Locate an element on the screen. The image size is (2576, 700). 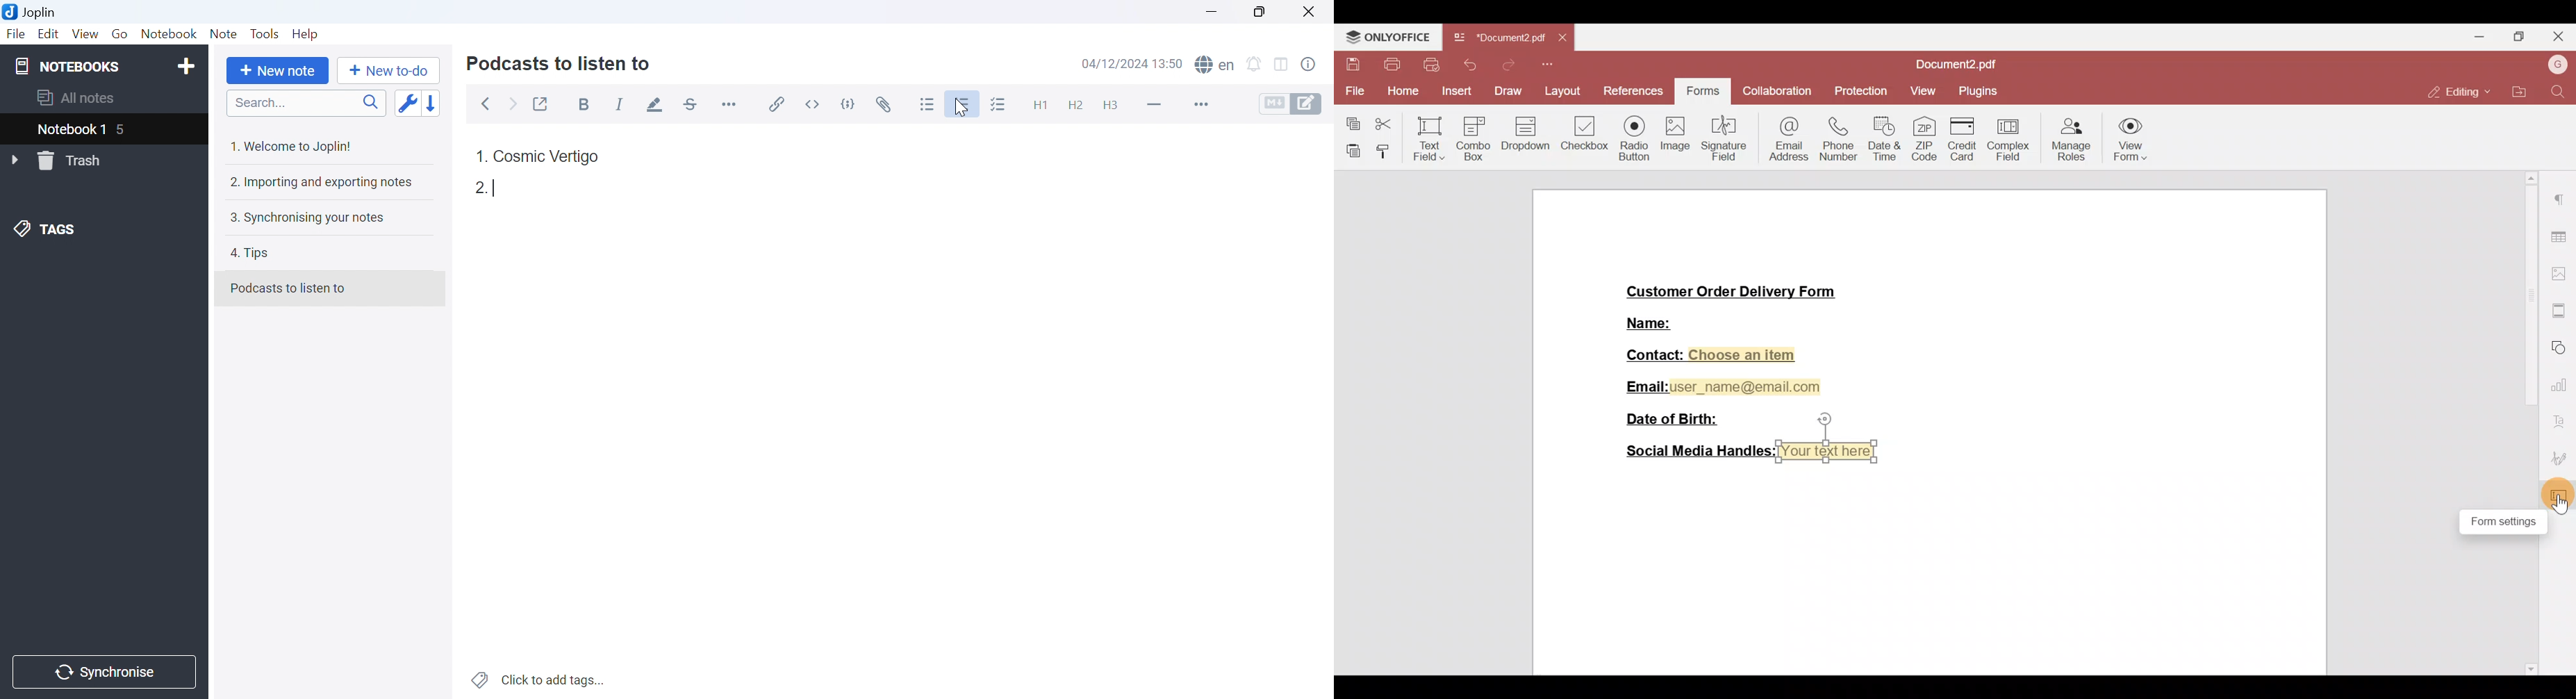
5 is located at coordinates (129, 131).